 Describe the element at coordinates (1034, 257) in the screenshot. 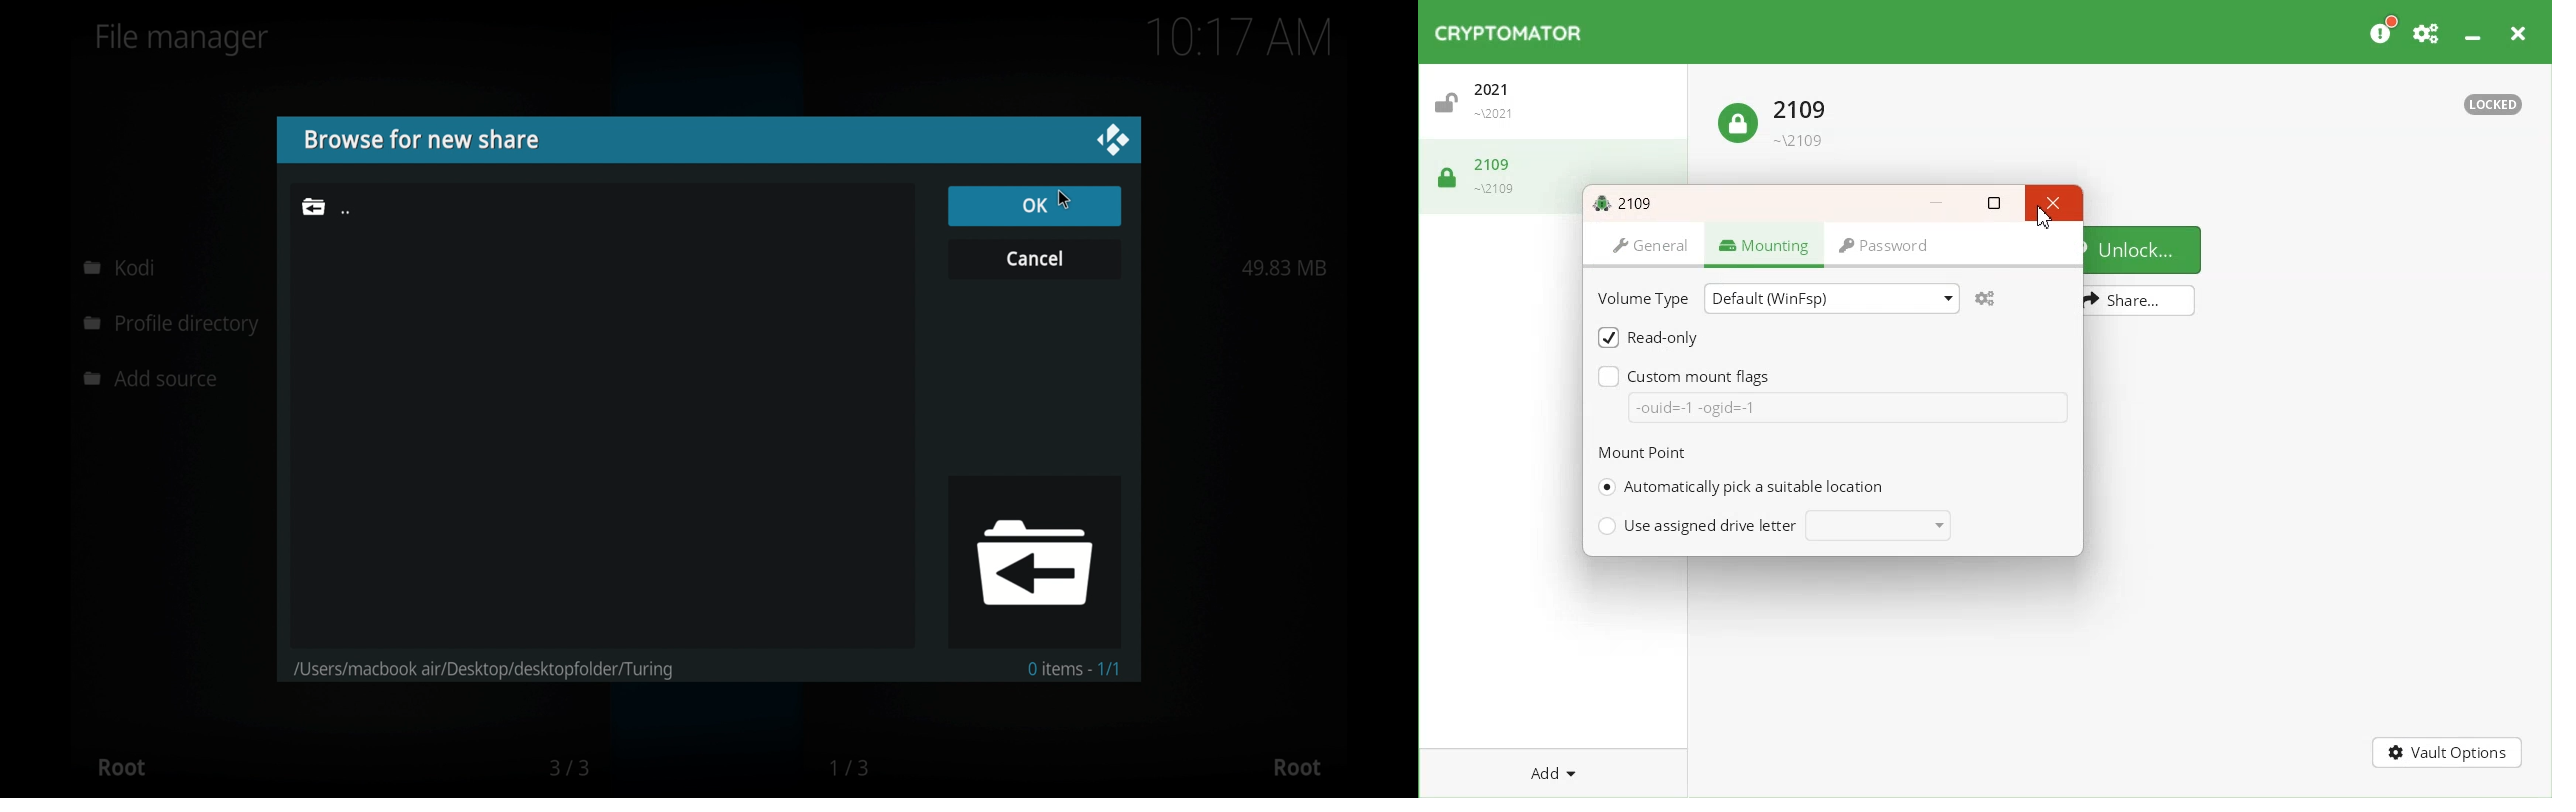

I see `cancel` at that location.